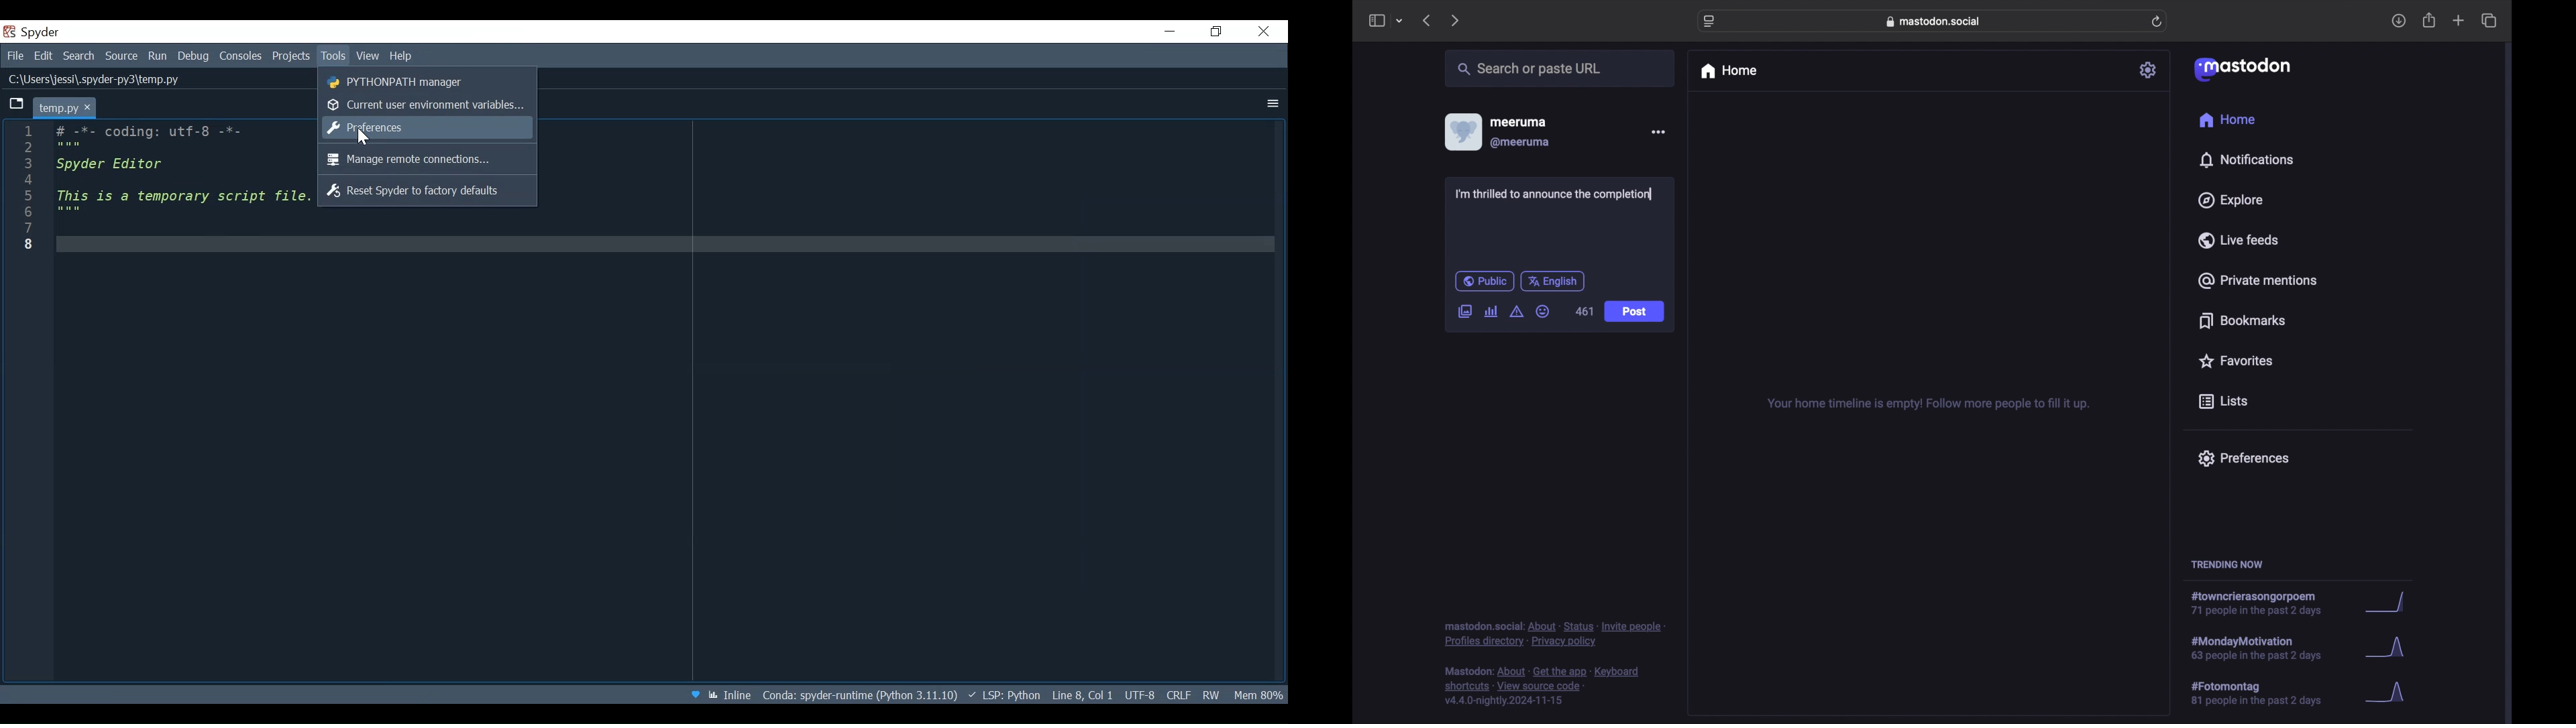  What do you see at coordinates (368, 56) in the screenshot?
I see `View` at bounding box center [368, 56].